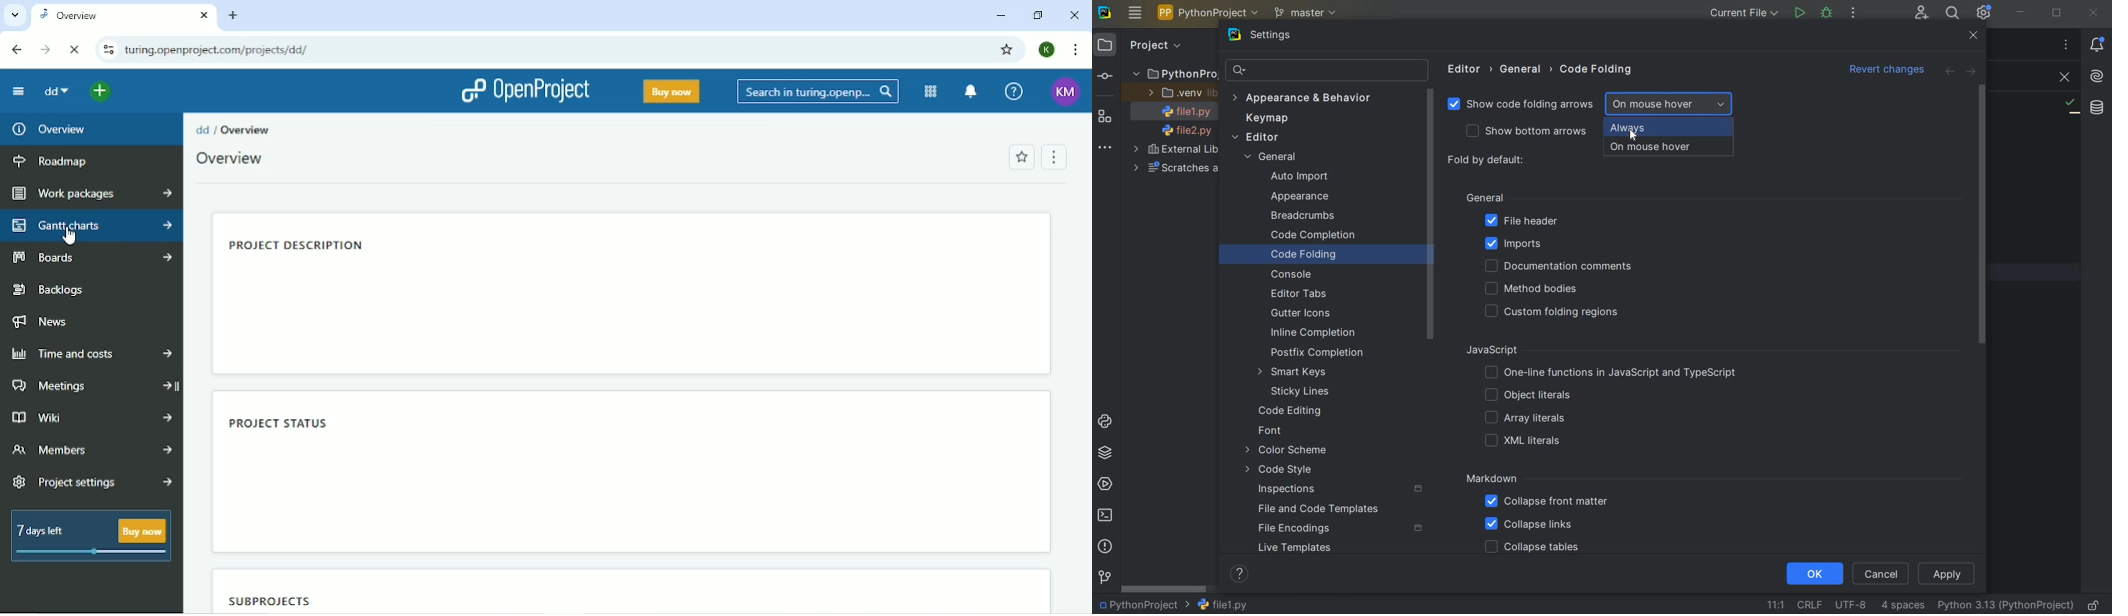  What do you see at coordinates (248, 158) in the screenshot?
I see `Active projects` at bounding box center [248, 158].